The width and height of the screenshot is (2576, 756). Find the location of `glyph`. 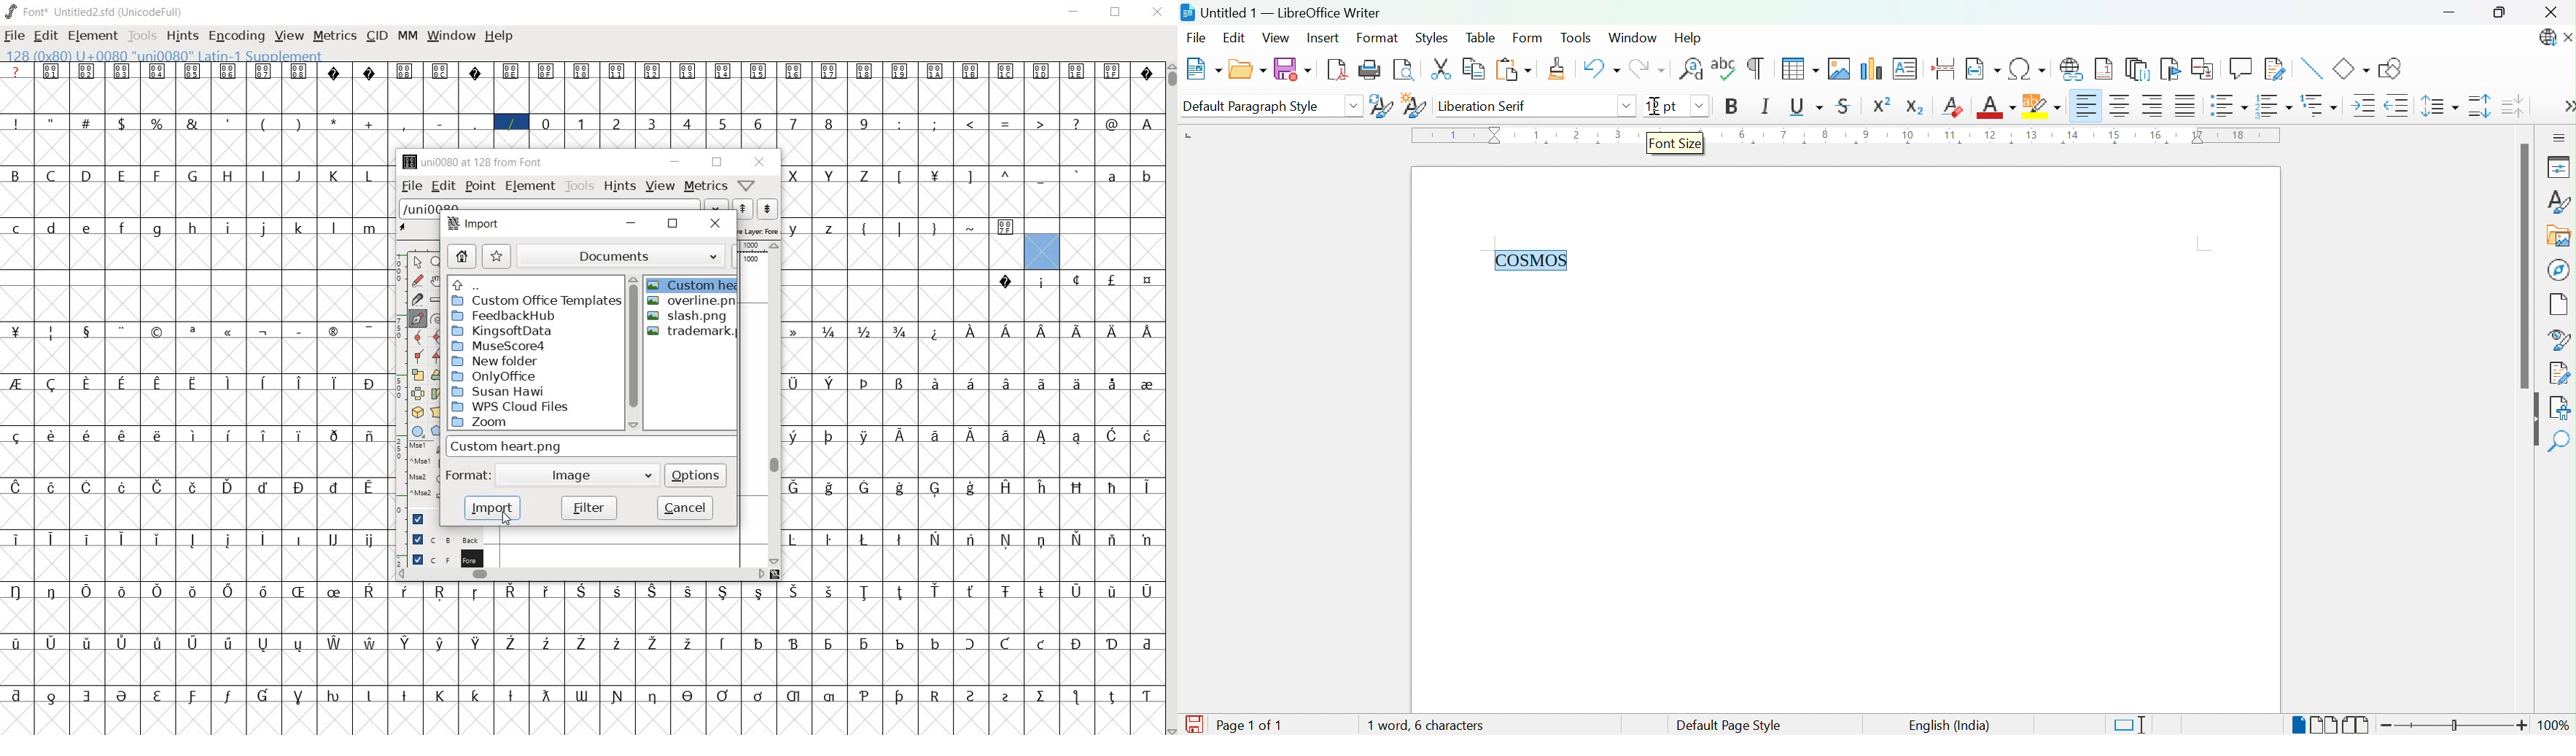

glyph is located at coordinates (793, 176).